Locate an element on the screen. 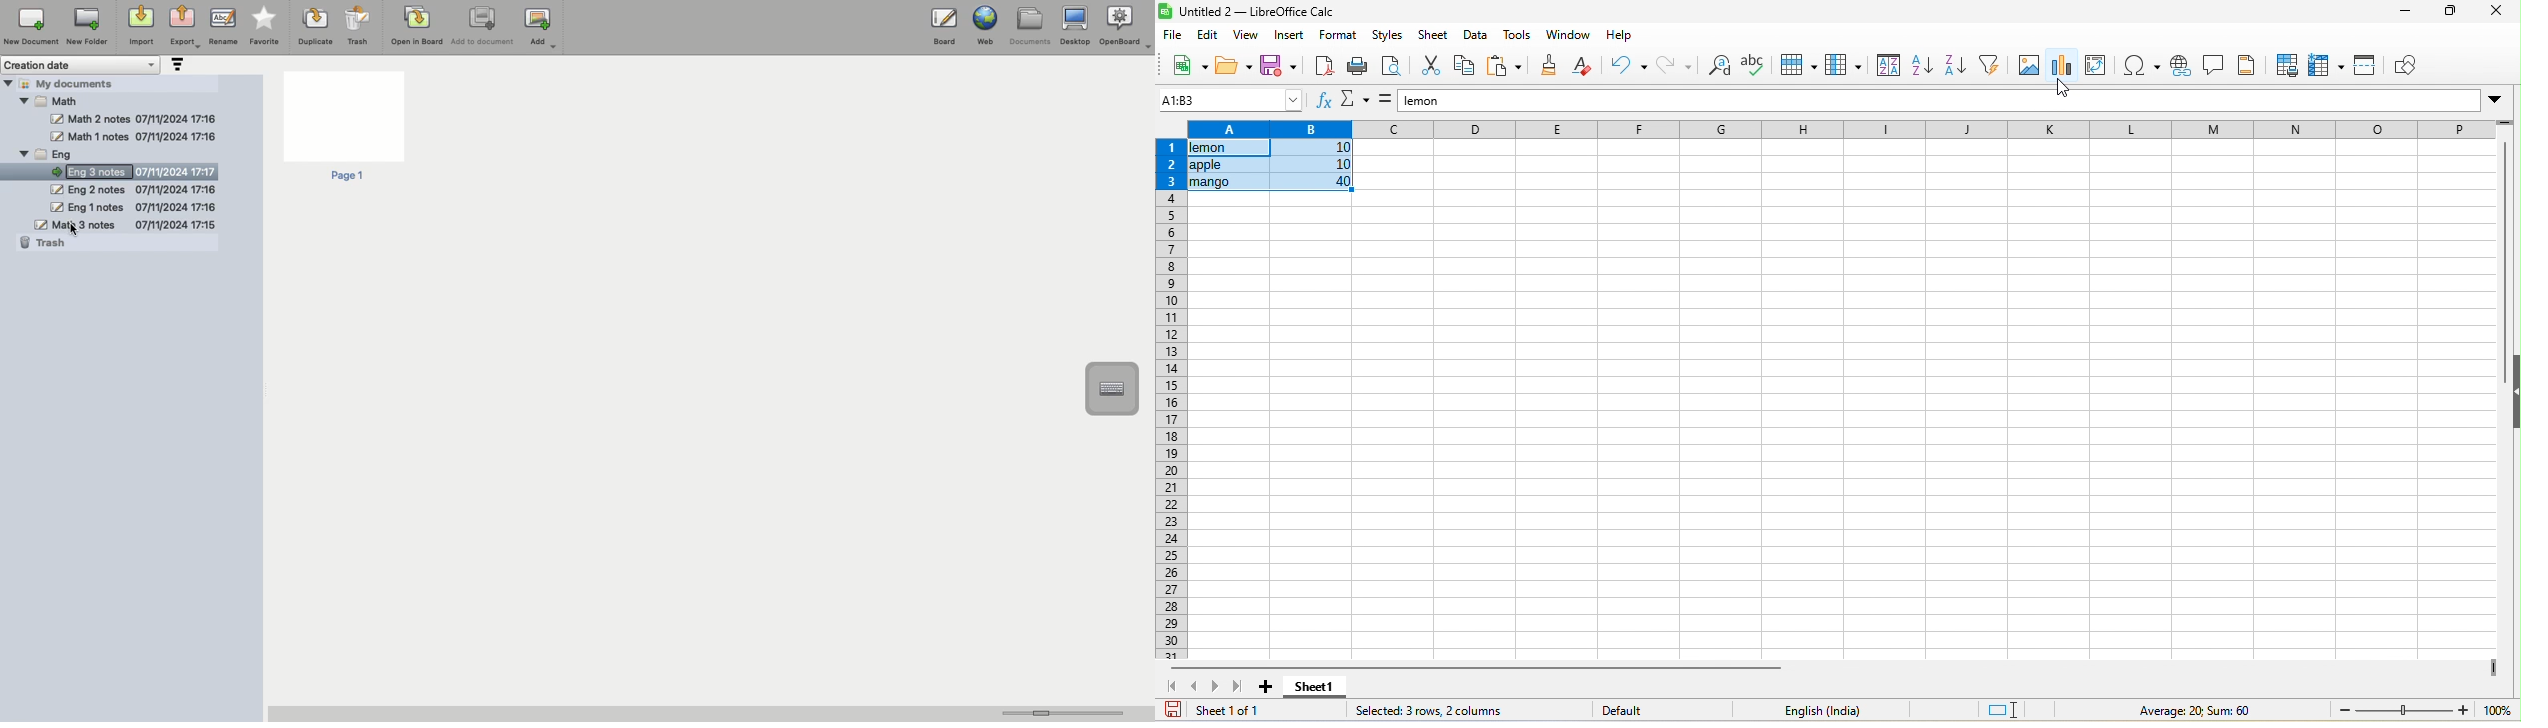  Trash is located at coordinates (43, 242).